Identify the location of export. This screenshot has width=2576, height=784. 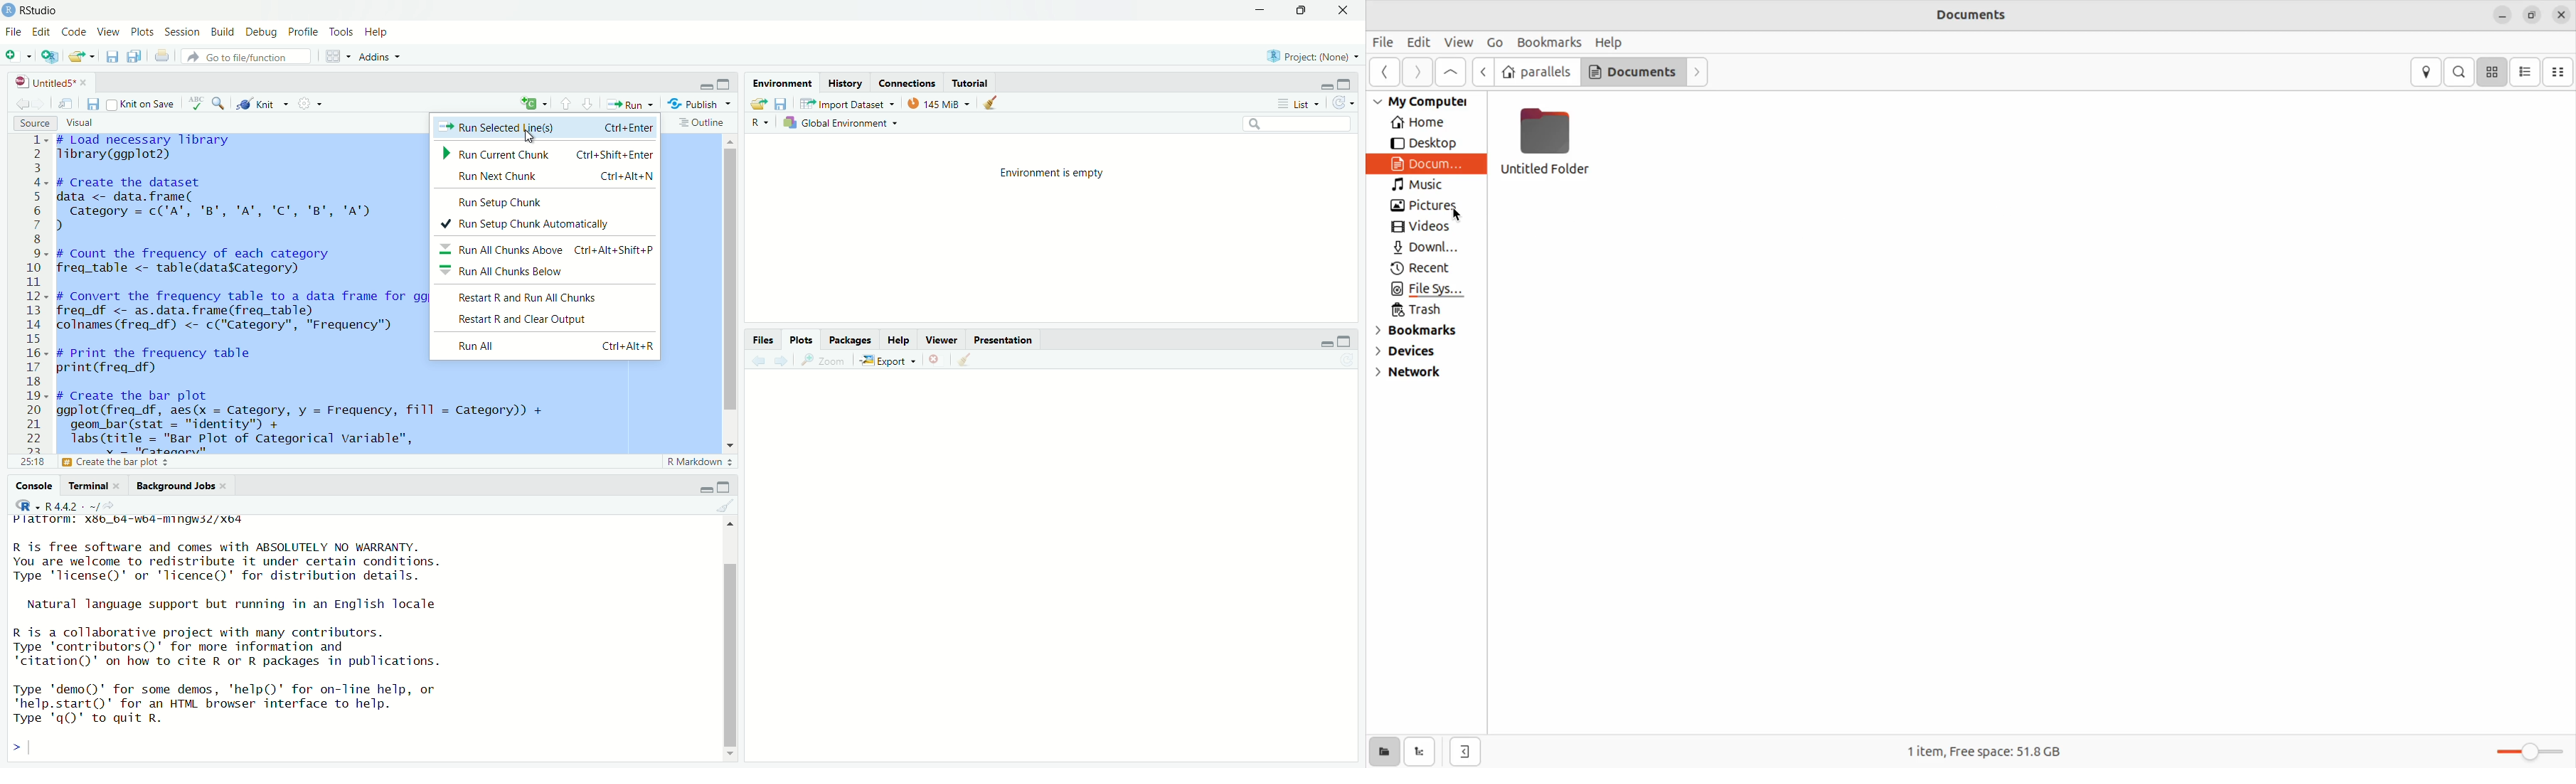
(886, 361).